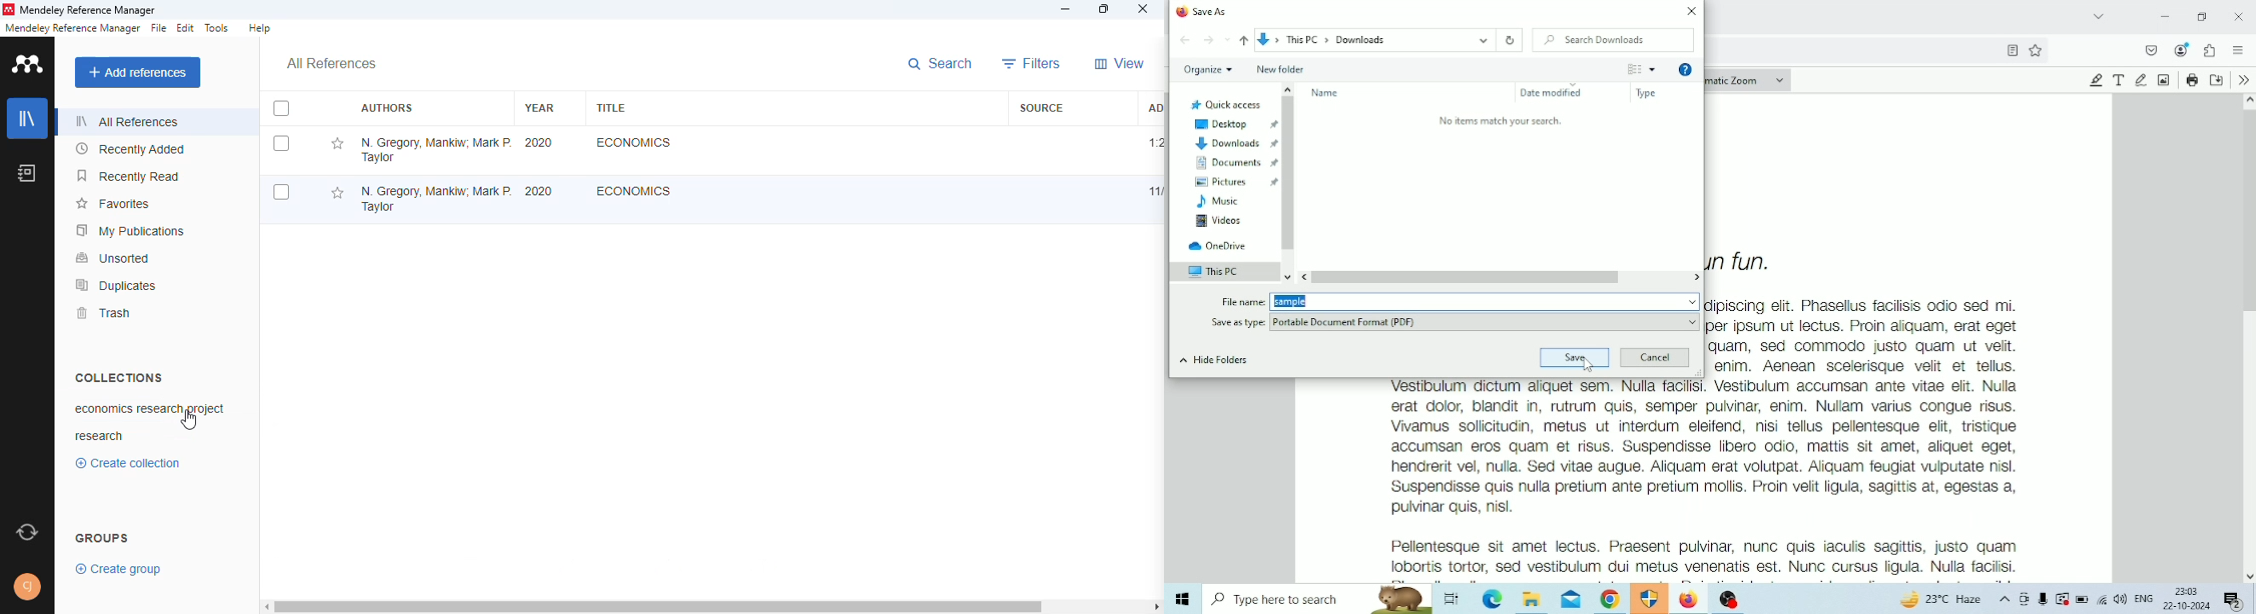 The height and width of the screenshot is (616, 2268). Describe the element at coordinates (112, 204) in the screenshot. I see `favorites` at that location.